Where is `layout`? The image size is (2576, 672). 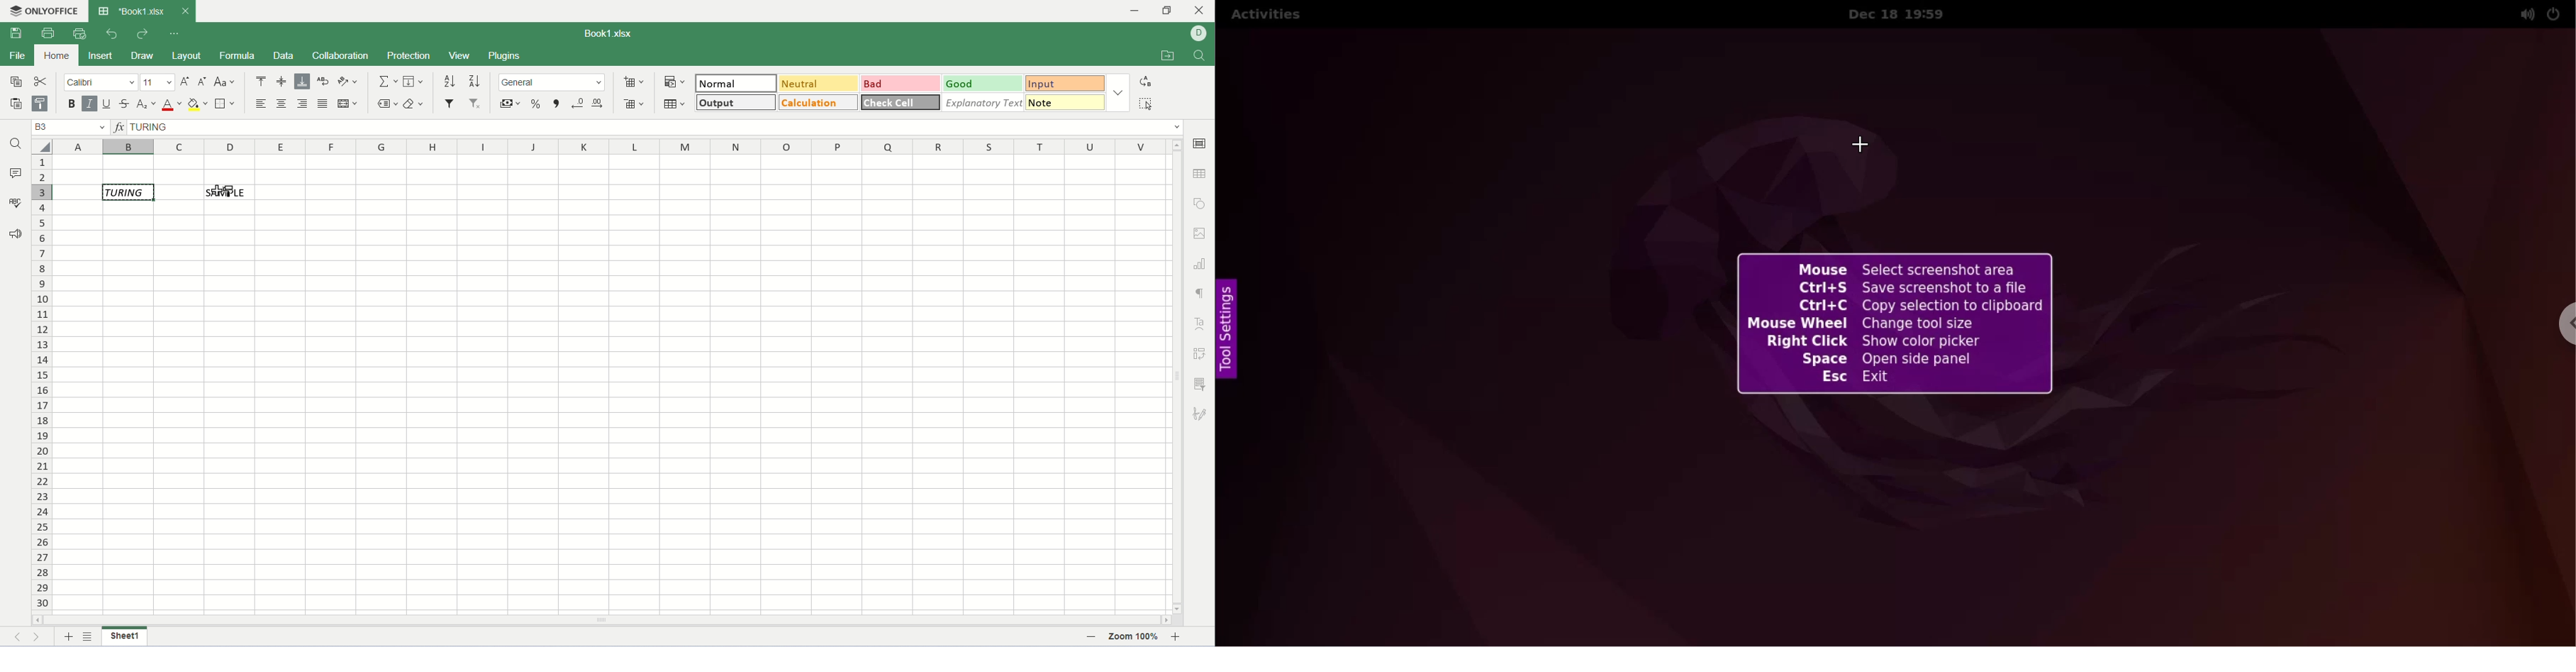 layout is located at coordinates (189, 58).